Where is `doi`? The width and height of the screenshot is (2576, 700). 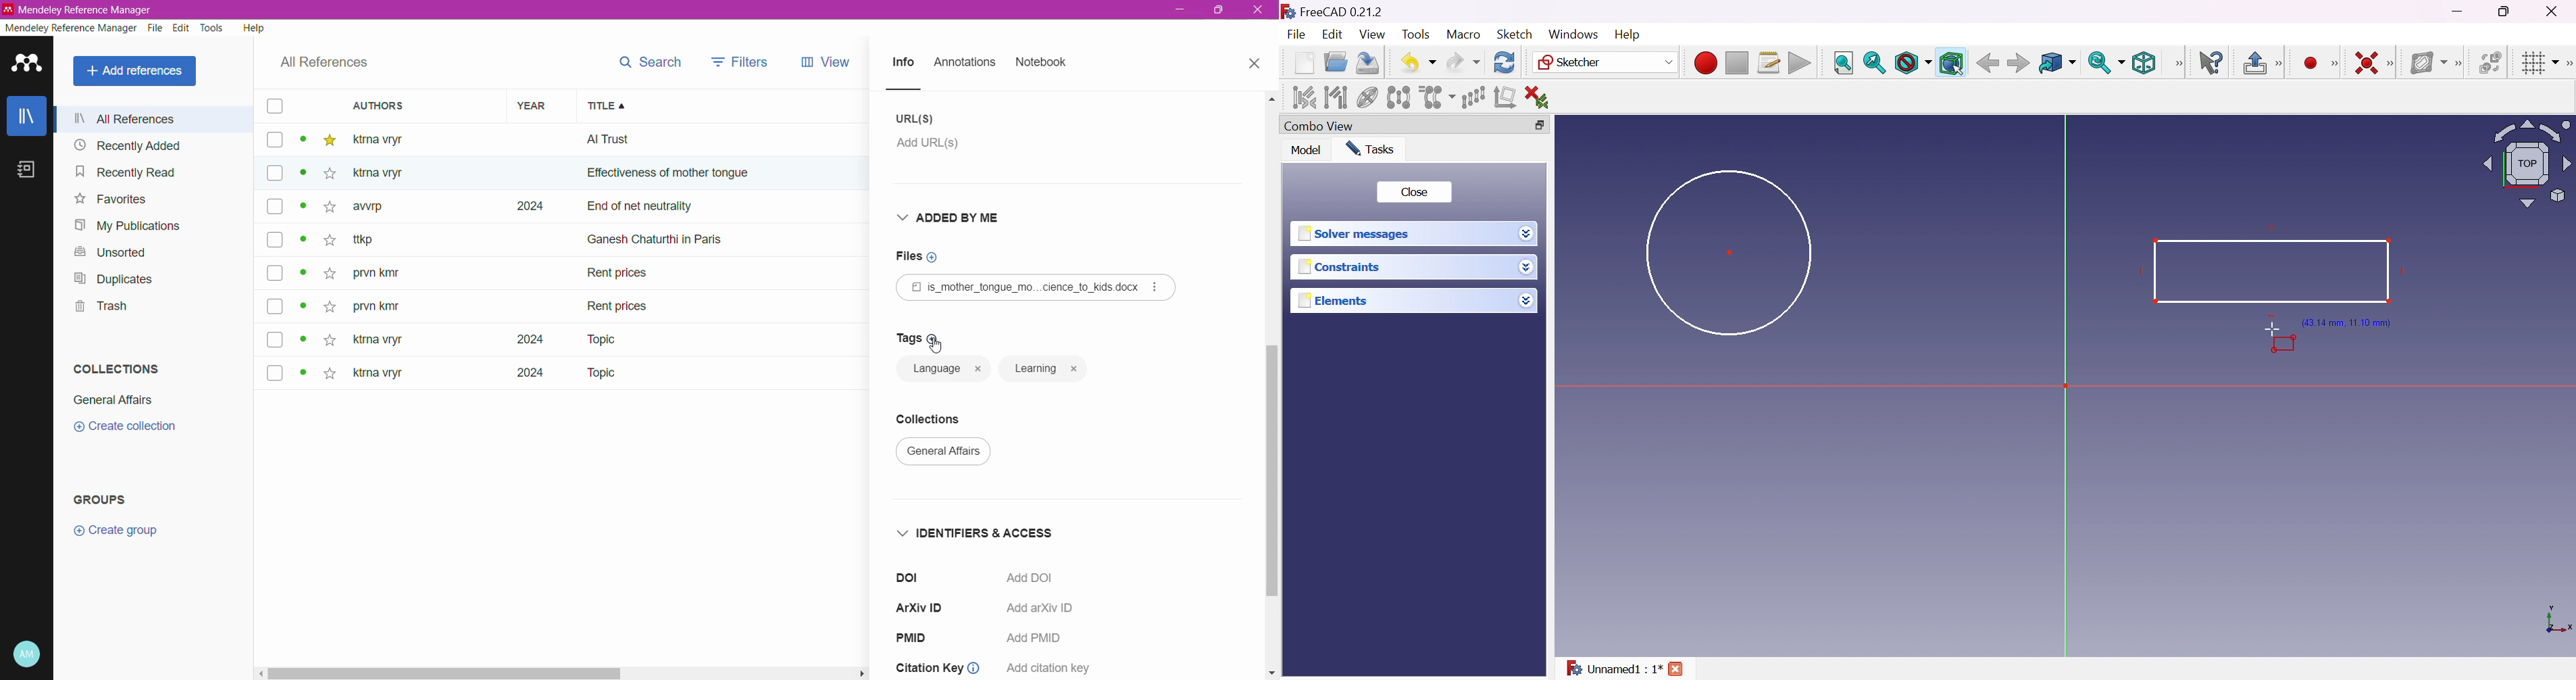 doi is located at coordinates (911, 577).